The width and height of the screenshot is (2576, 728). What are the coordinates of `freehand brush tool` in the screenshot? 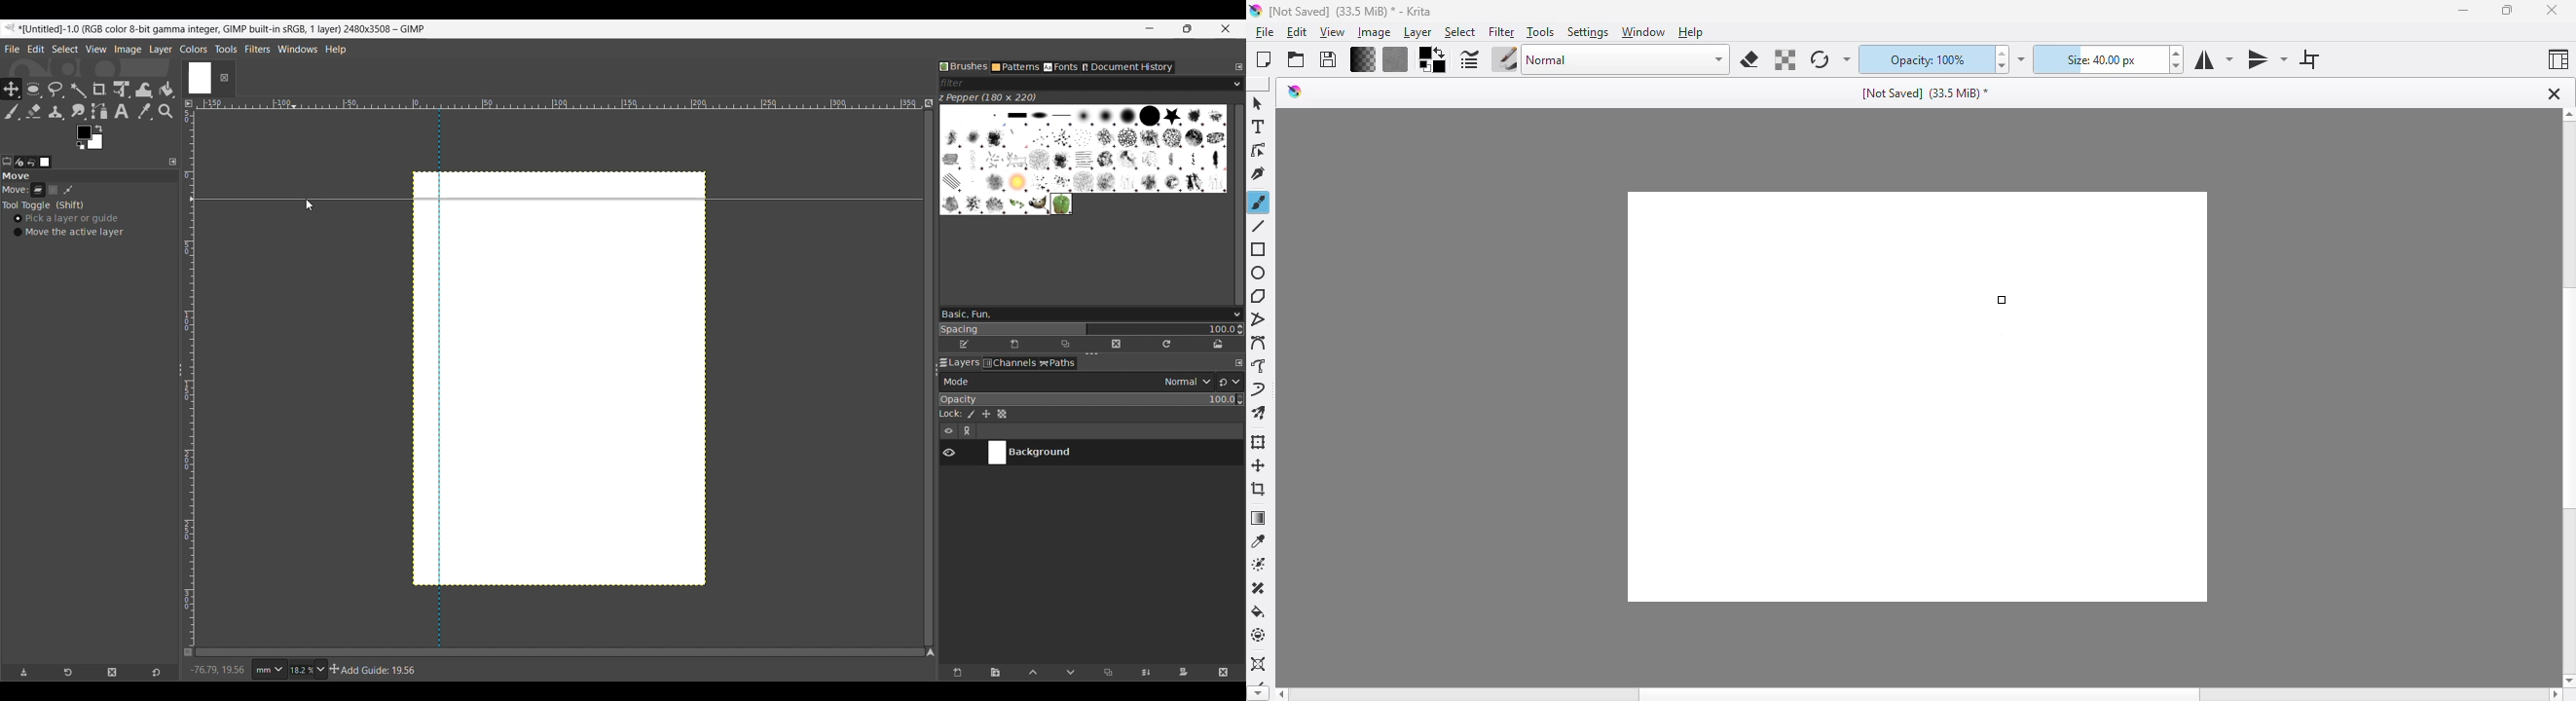 It's located at (1261, 203).